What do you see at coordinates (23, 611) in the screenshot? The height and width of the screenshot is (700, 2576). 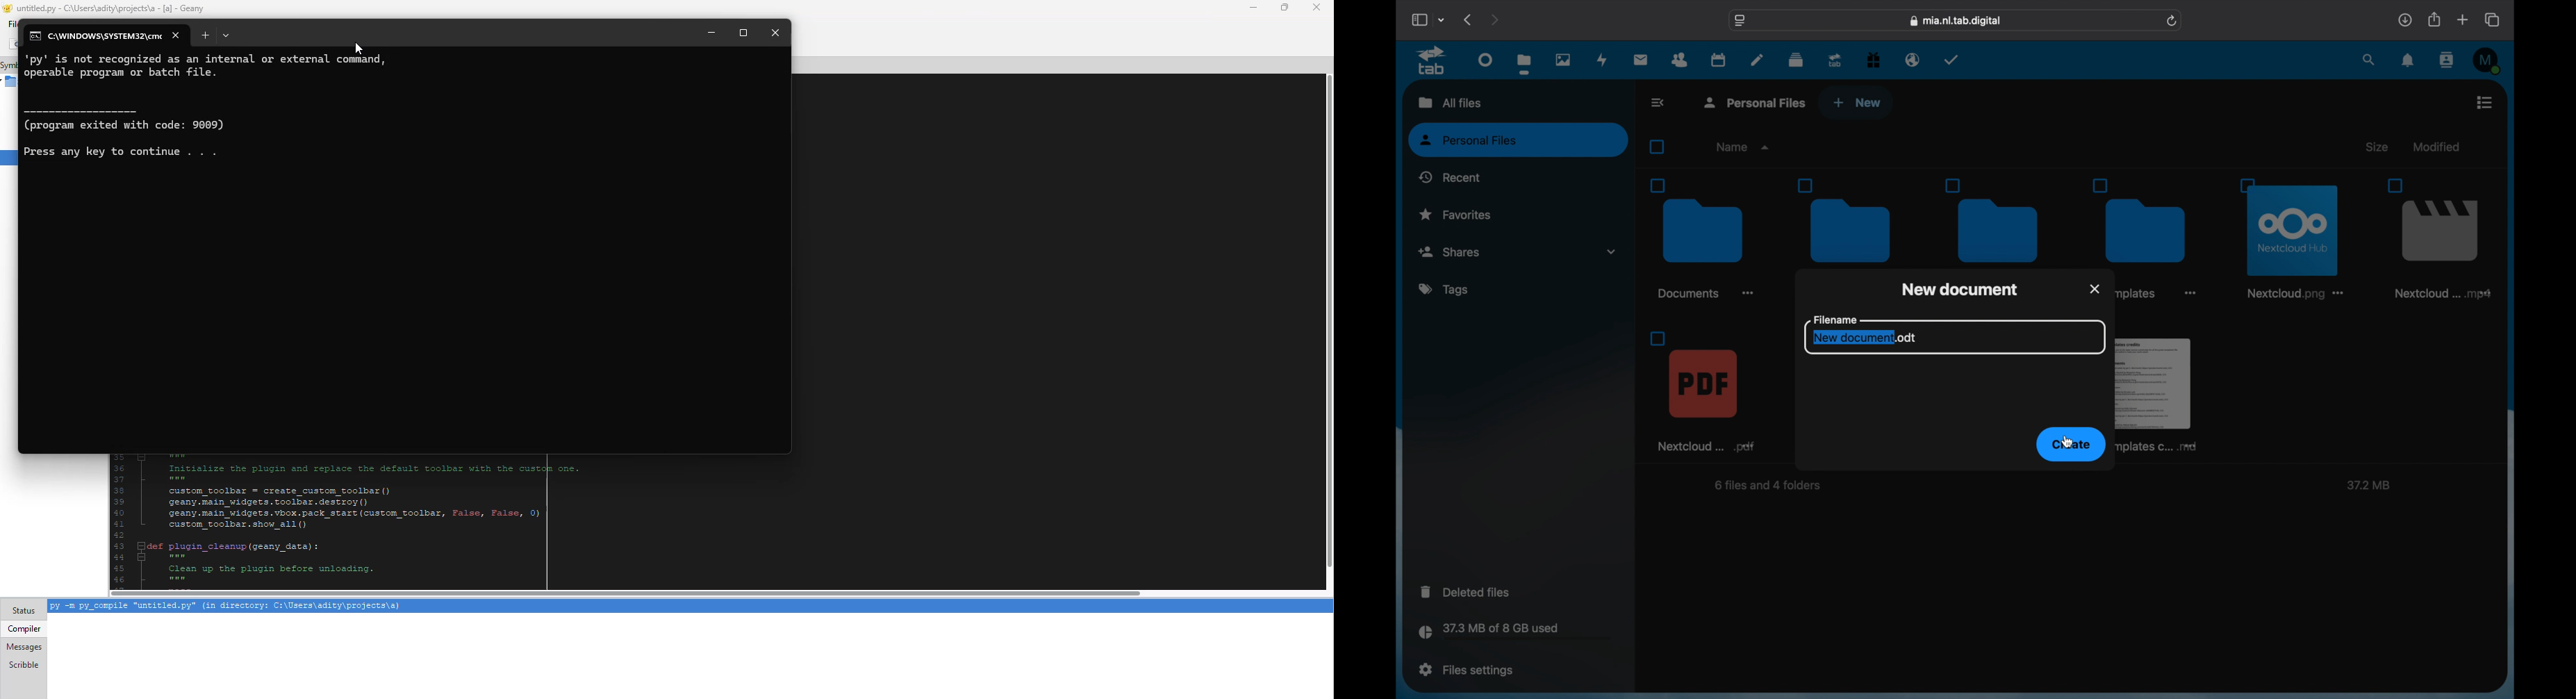 I see `status` at bounding box center [23, 611].